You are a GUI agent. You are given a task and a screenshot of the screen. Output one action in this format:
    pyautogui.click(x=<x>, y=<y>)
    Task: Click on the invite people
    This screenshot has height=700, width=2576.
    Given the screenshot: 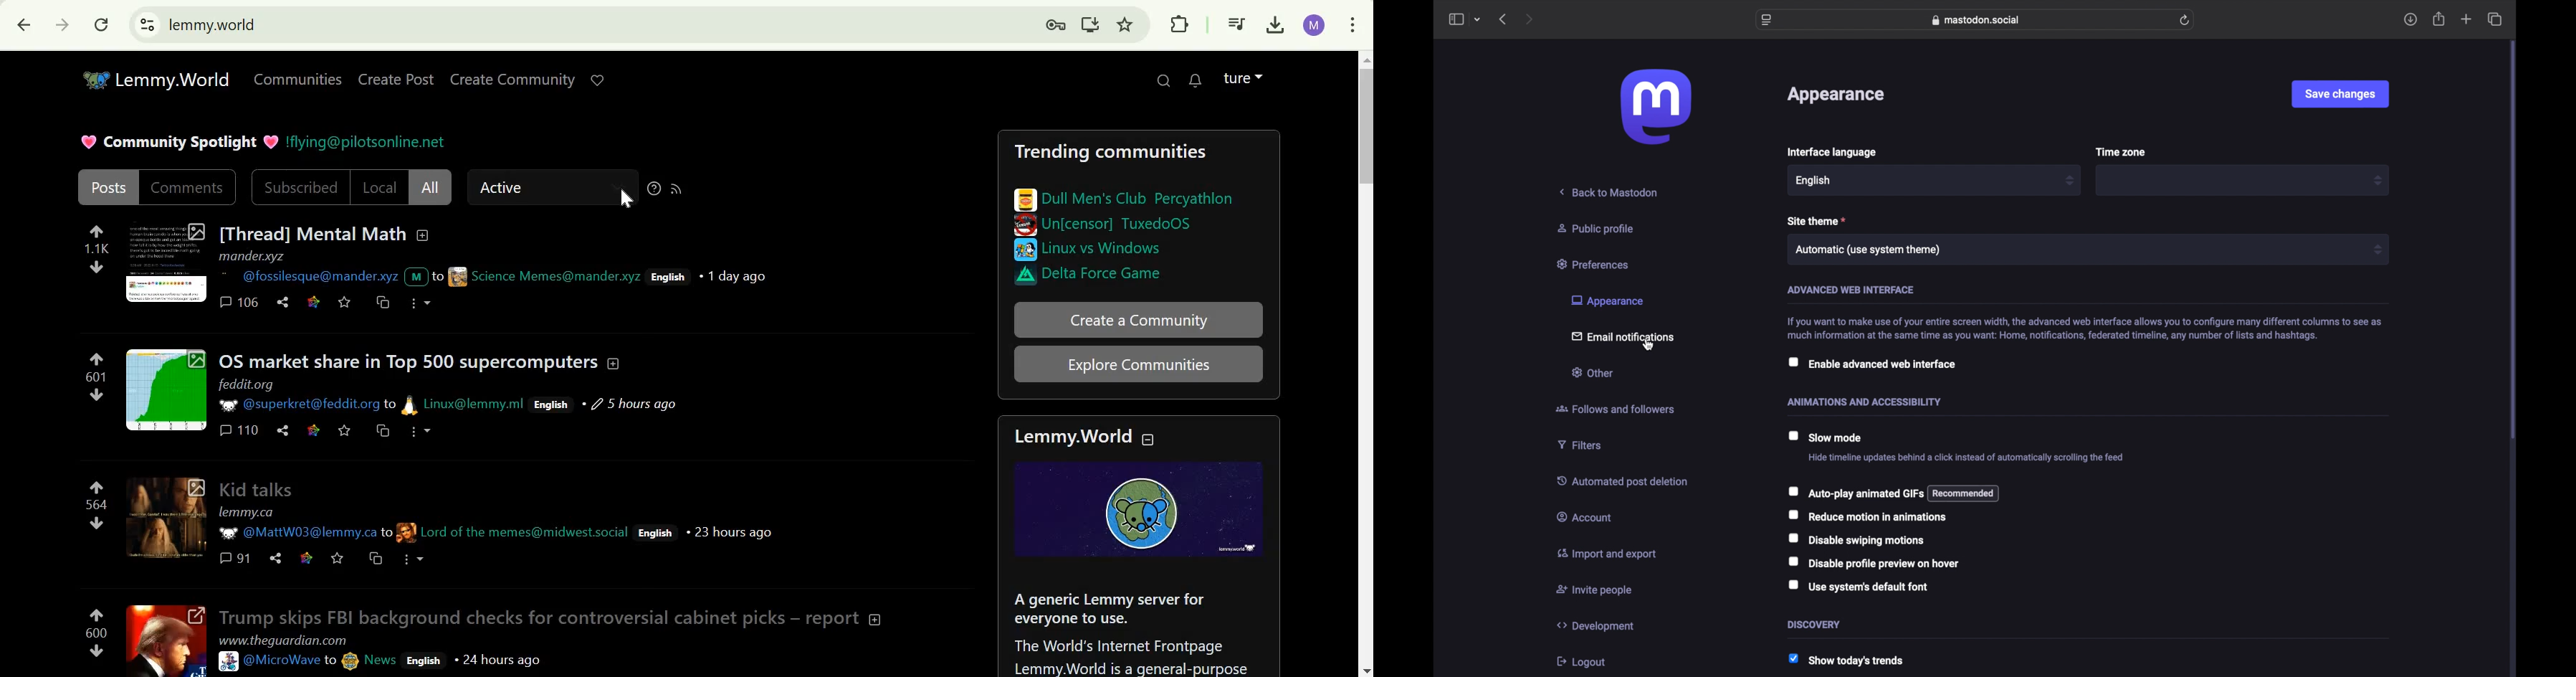 What is the action you would take?
    pyautogui.click(x=1594, y=590)
    